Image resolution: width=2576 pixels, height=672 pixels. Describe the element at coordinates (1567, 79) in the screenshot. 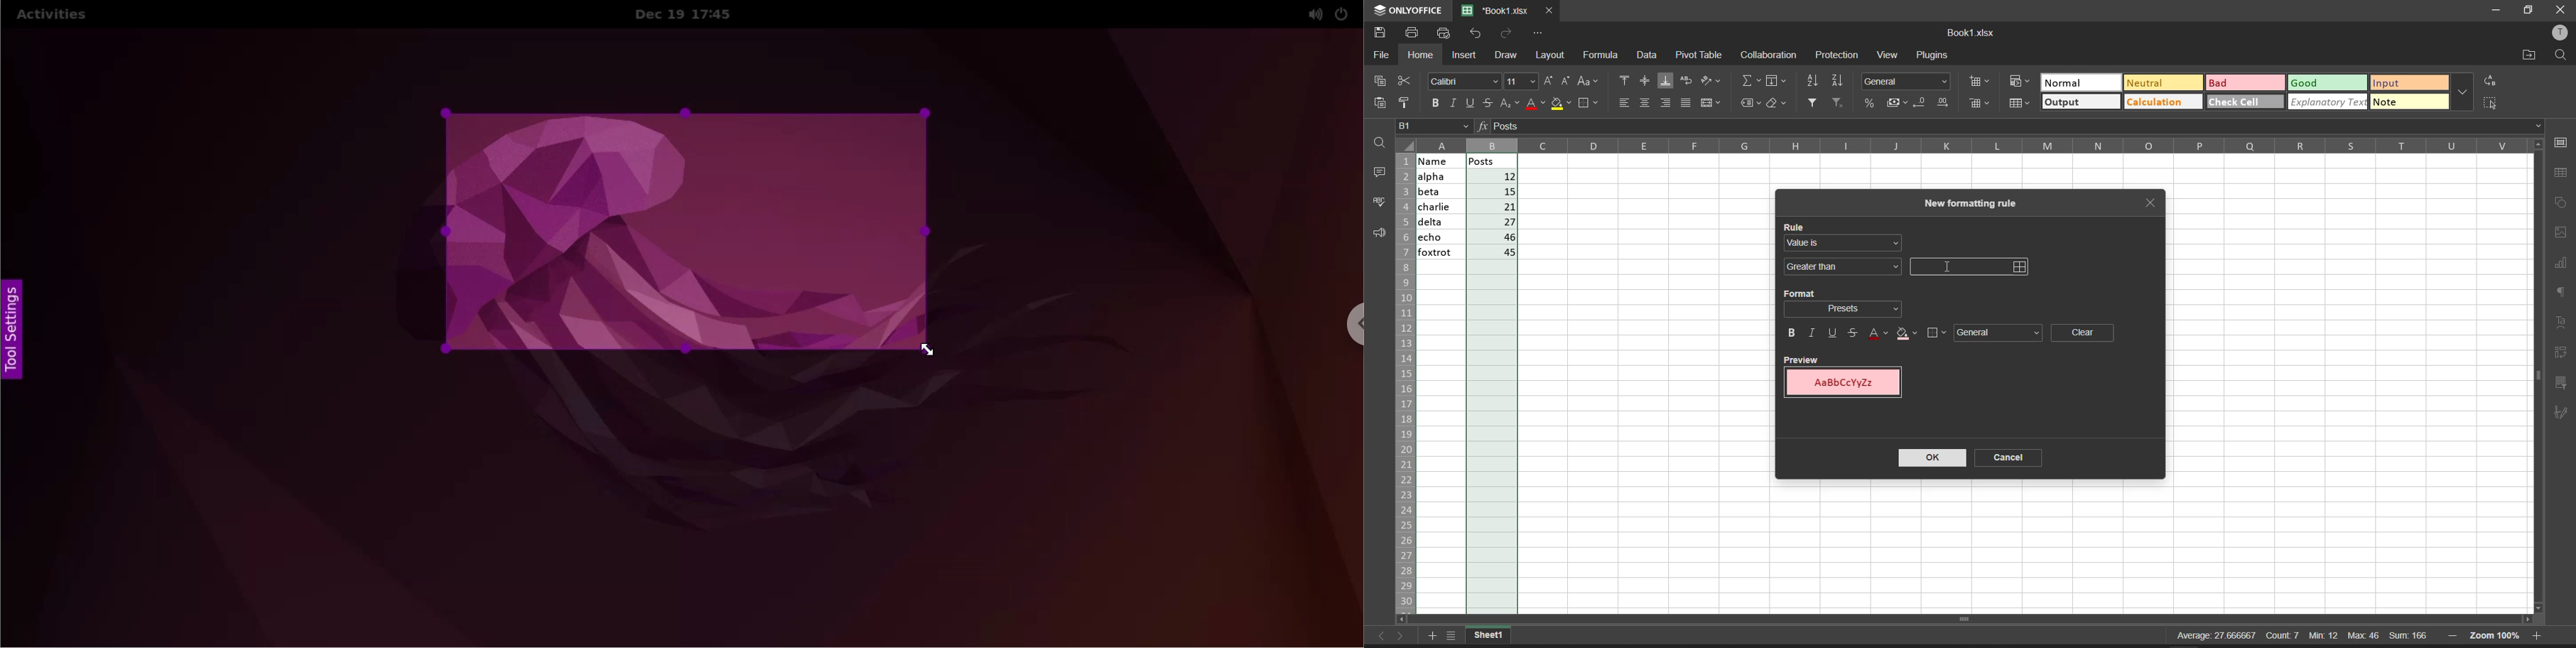

I see `decrement font size` at that location.